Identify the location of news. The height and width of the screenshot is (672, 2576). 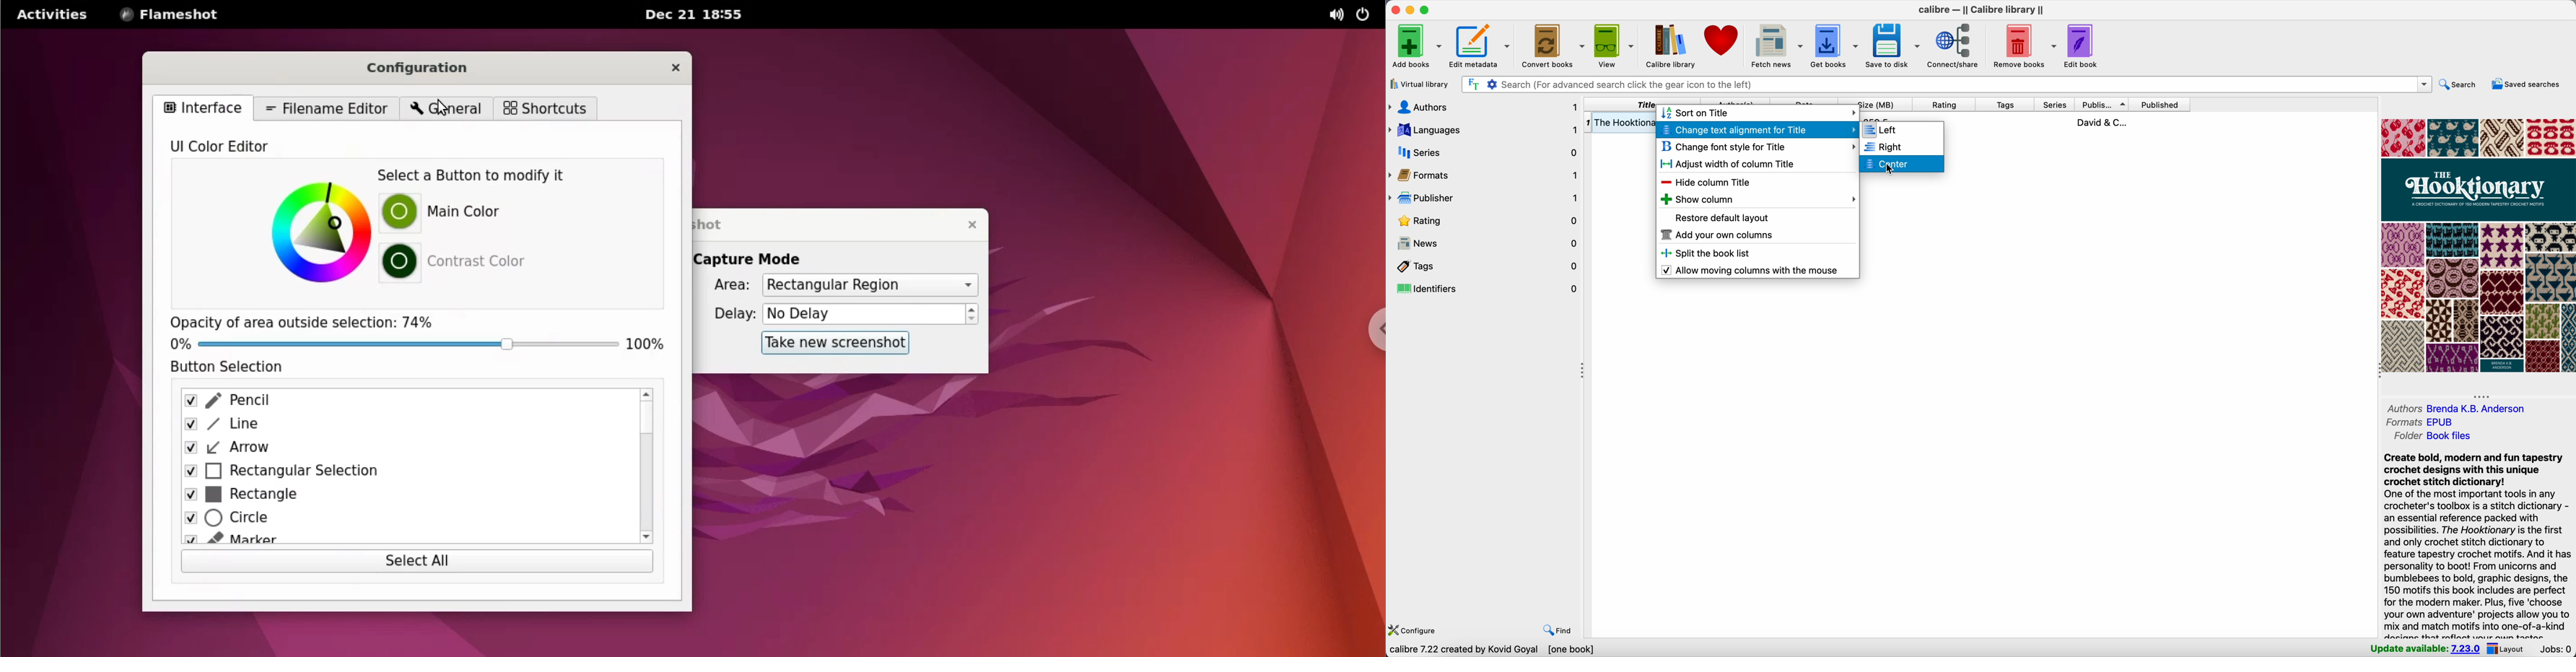
(1484, 245).